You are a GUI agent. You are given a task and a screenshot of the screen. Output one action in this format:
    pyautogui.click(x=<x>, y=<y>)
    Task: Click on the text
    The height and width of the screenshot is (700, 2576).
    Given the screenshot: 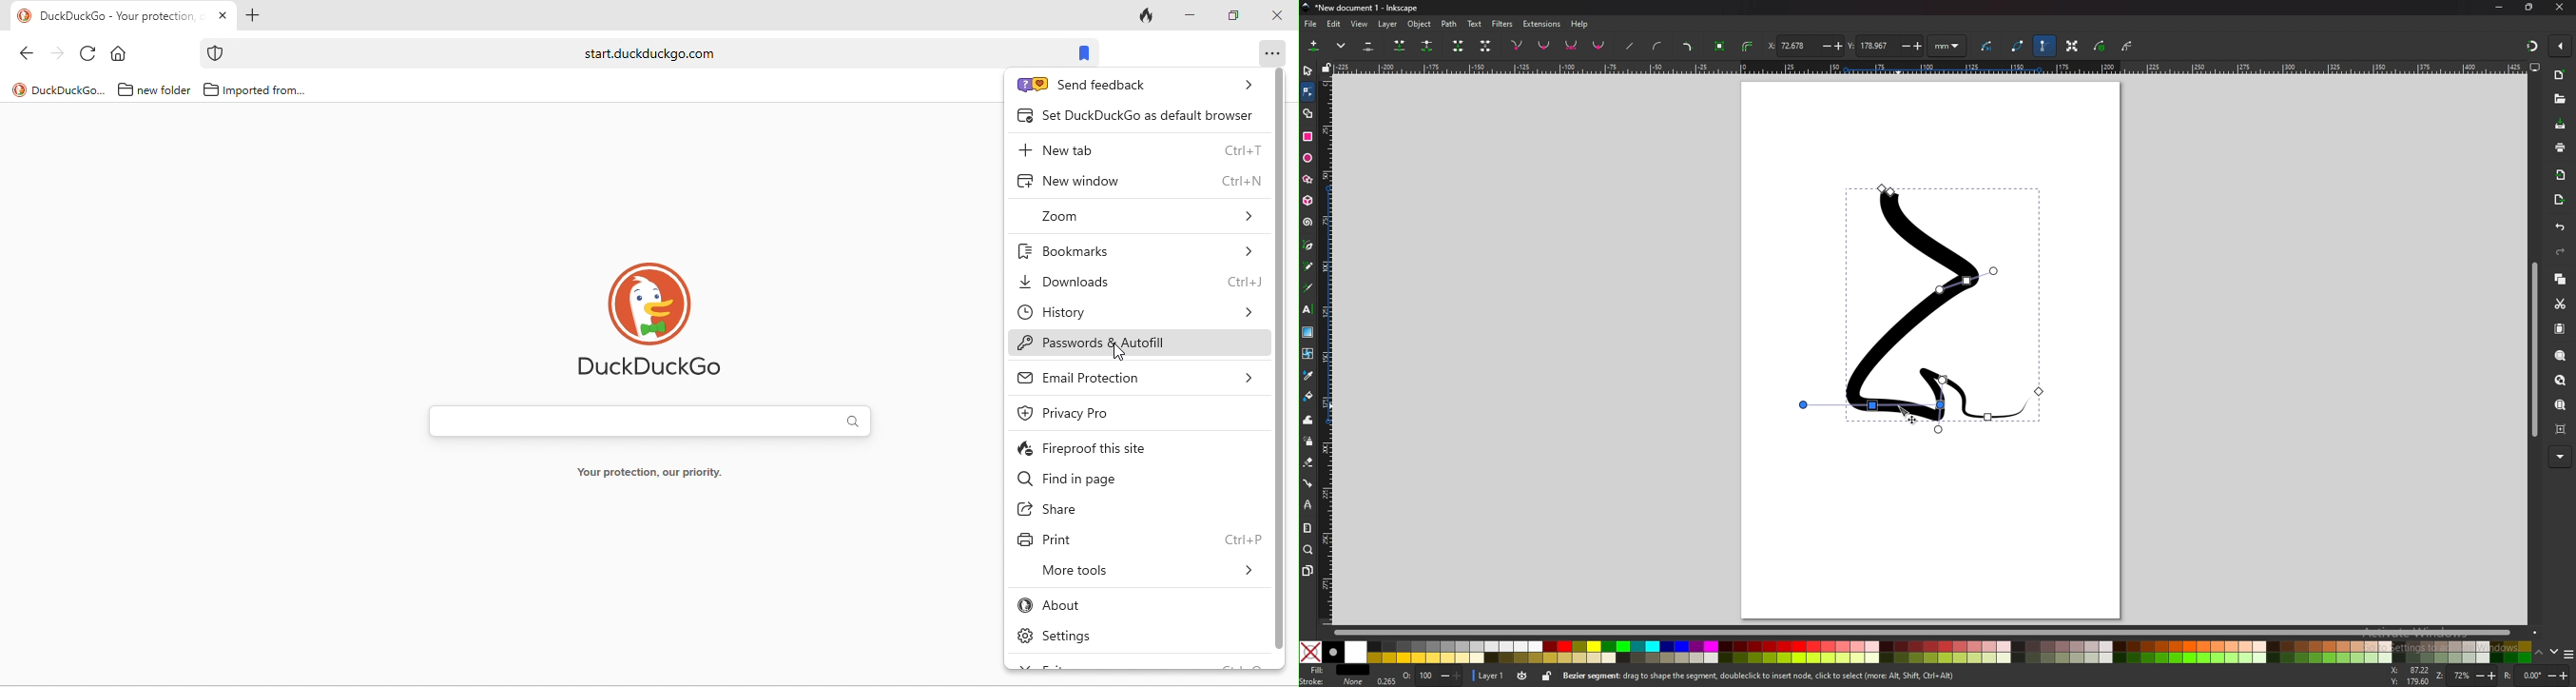 What is the action you would take?
    pyautogui.click(x=1474, y=24)
    